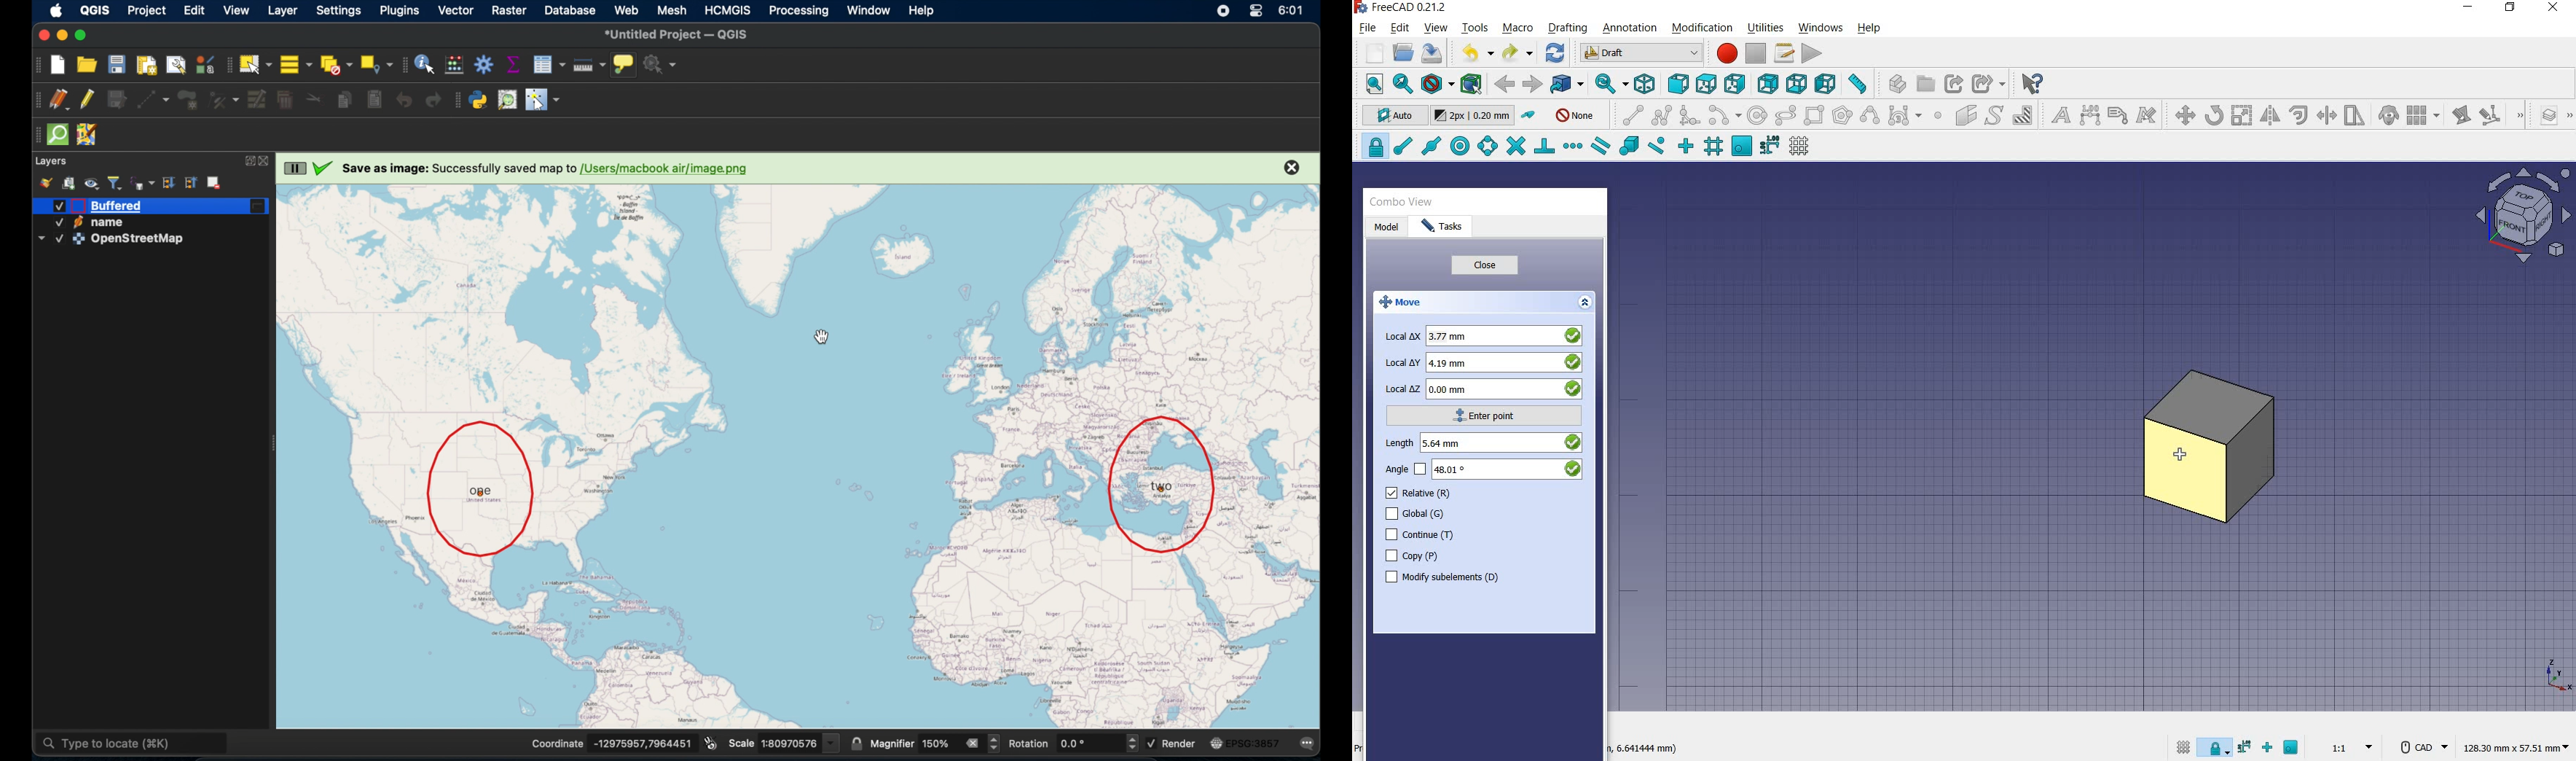 This screenshot has width=2576, height=784. What do you see at coordinates (405, 64) in the screenshot?
I see `drag handle` at bounding box center [405, 64].